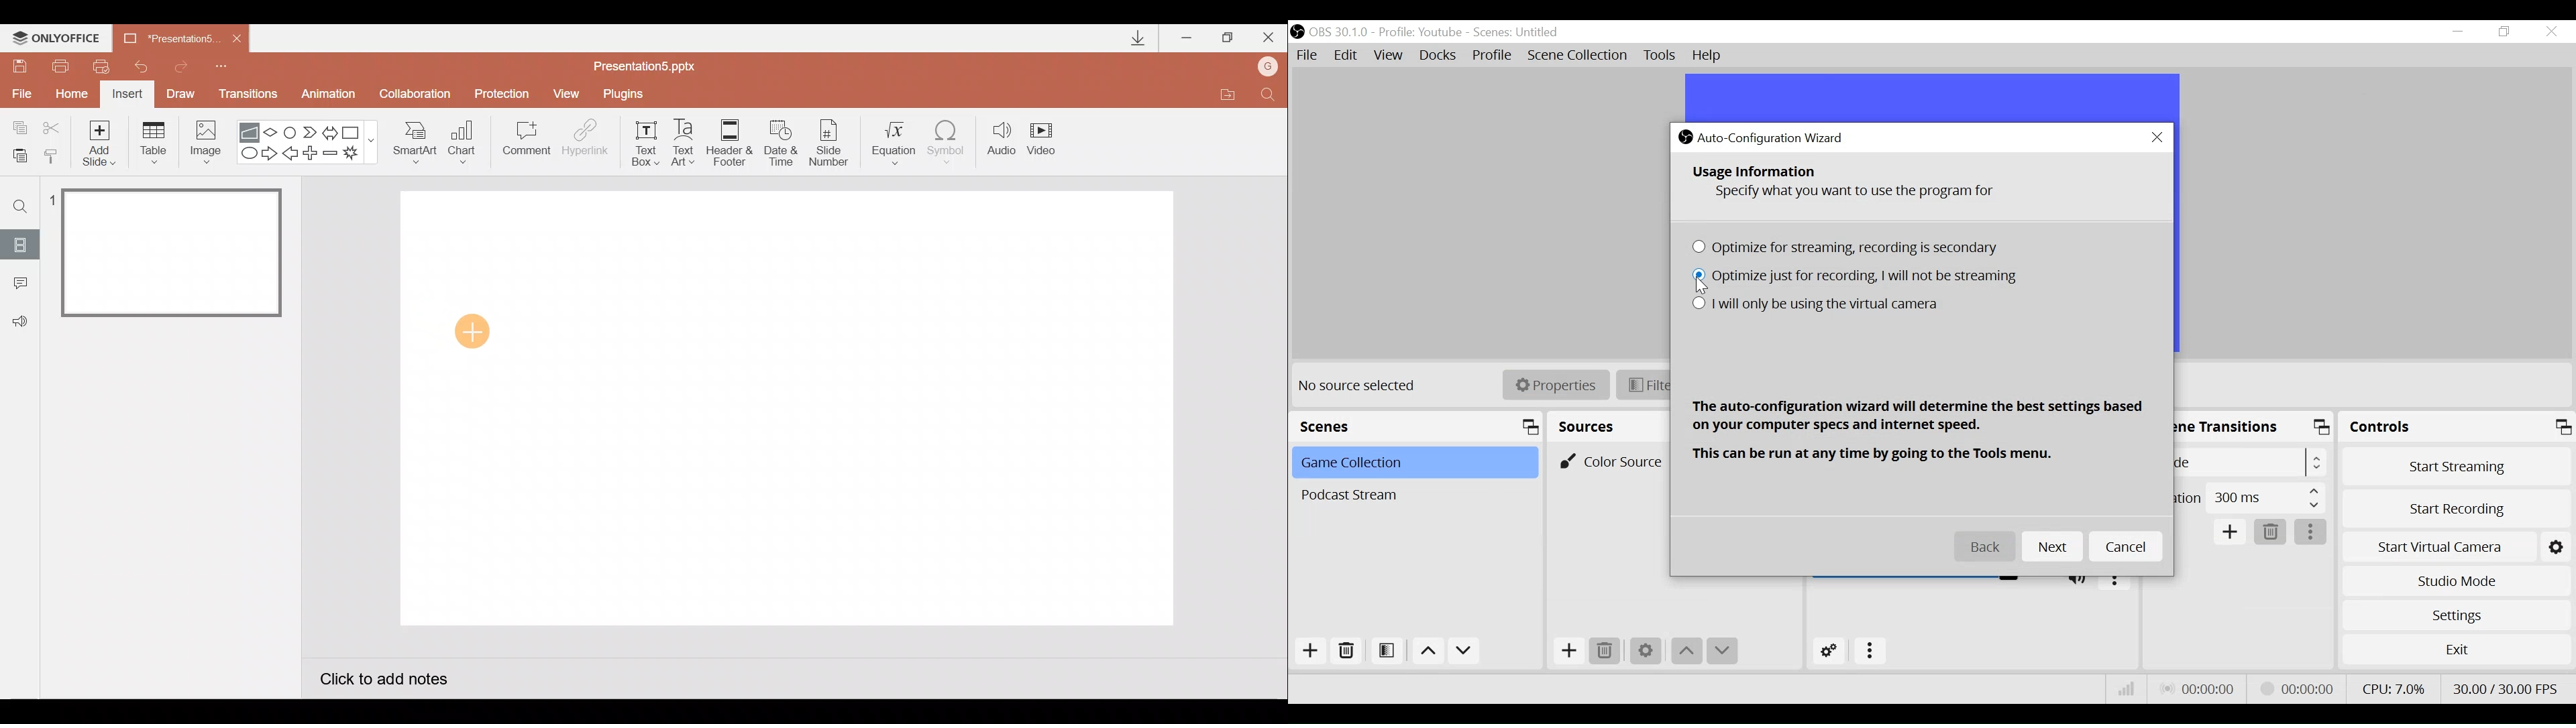 This screenshot has width=2576, height=728. Describe the element at coordinates (17, 284) in the screenshot. I see `Comments` at that location.